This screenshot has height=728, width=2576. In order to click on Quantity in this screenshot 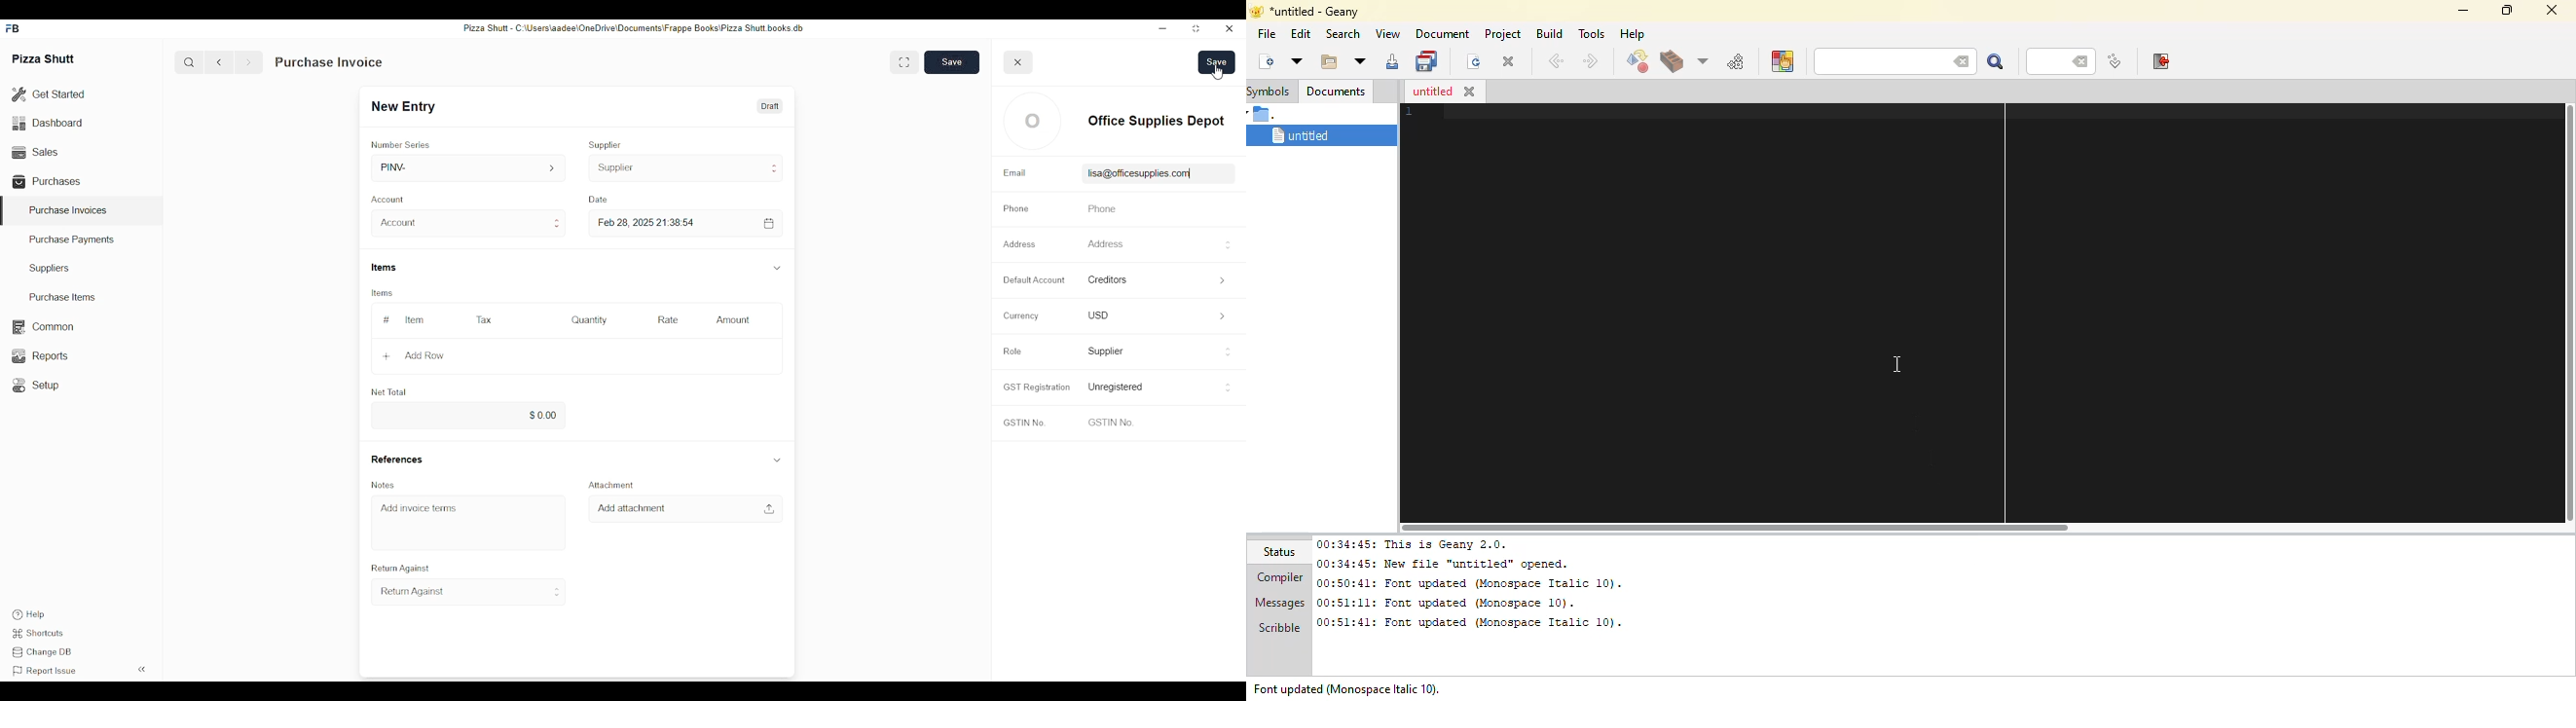, I will do `click(589, 320)`.